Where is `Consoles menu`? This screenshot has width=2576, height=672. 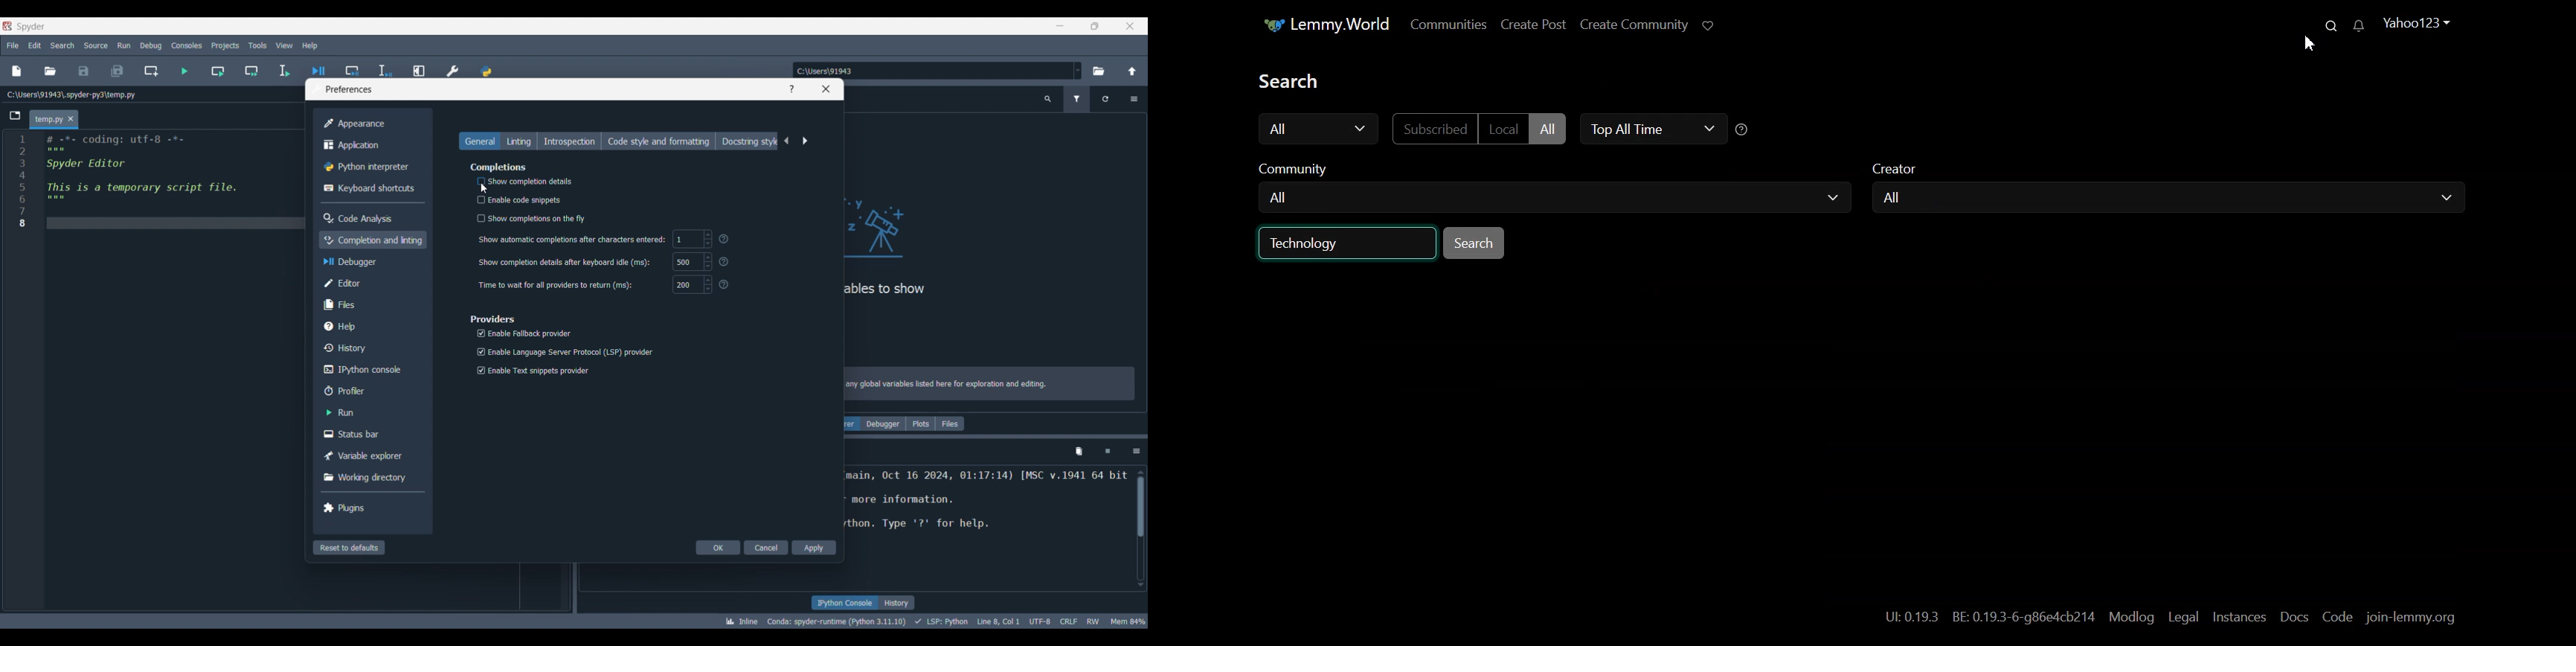 Consoles menu is located at coordinates (187, 45).